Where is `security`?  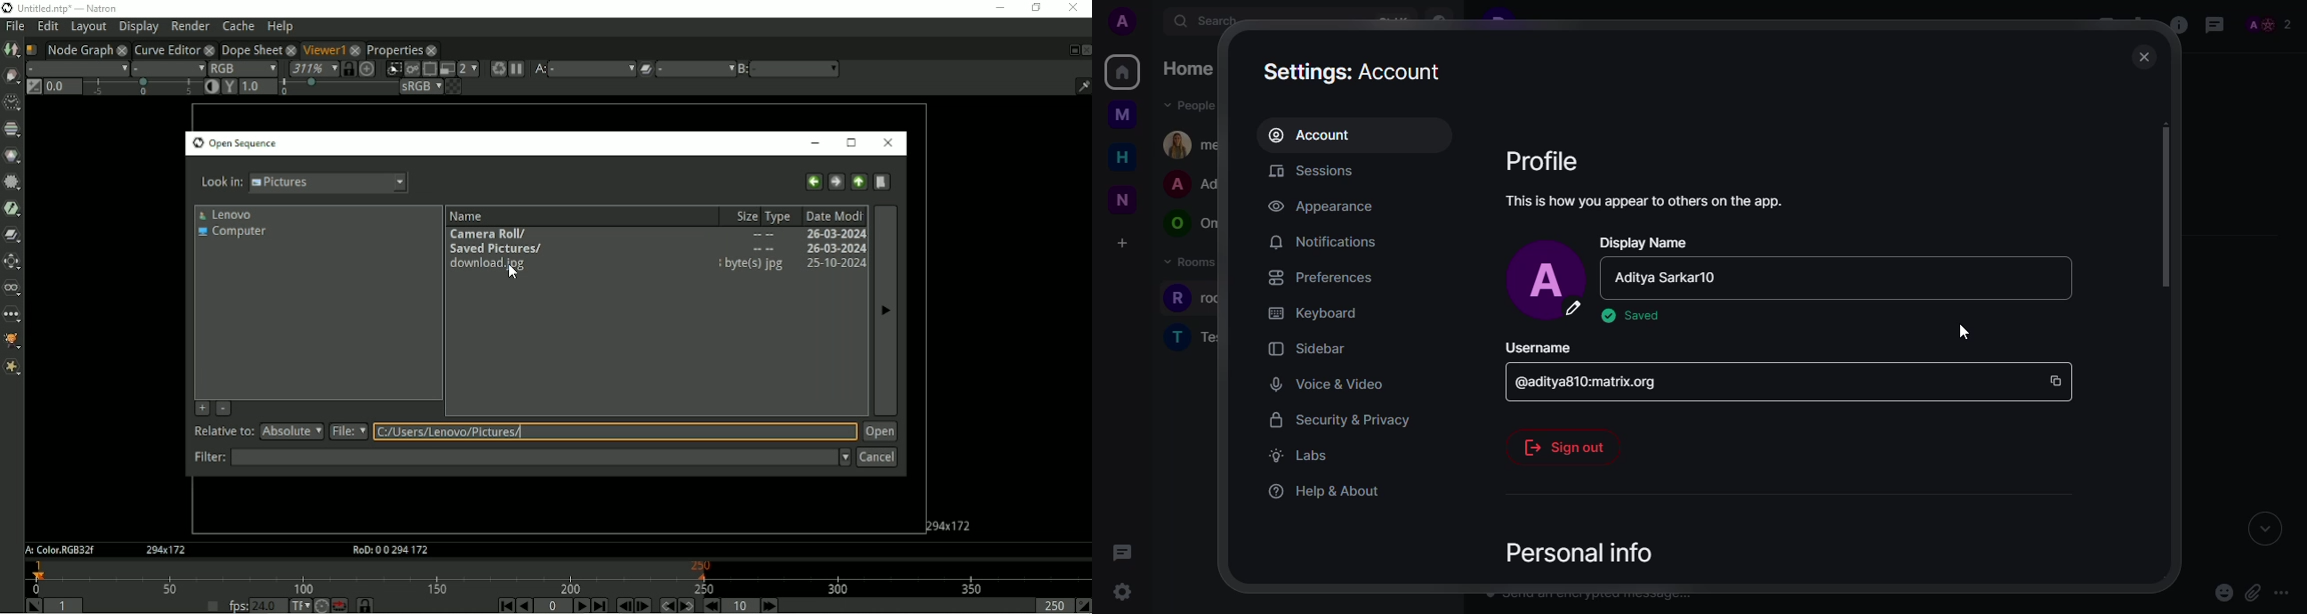 security is located at coordinates (1339, 419).